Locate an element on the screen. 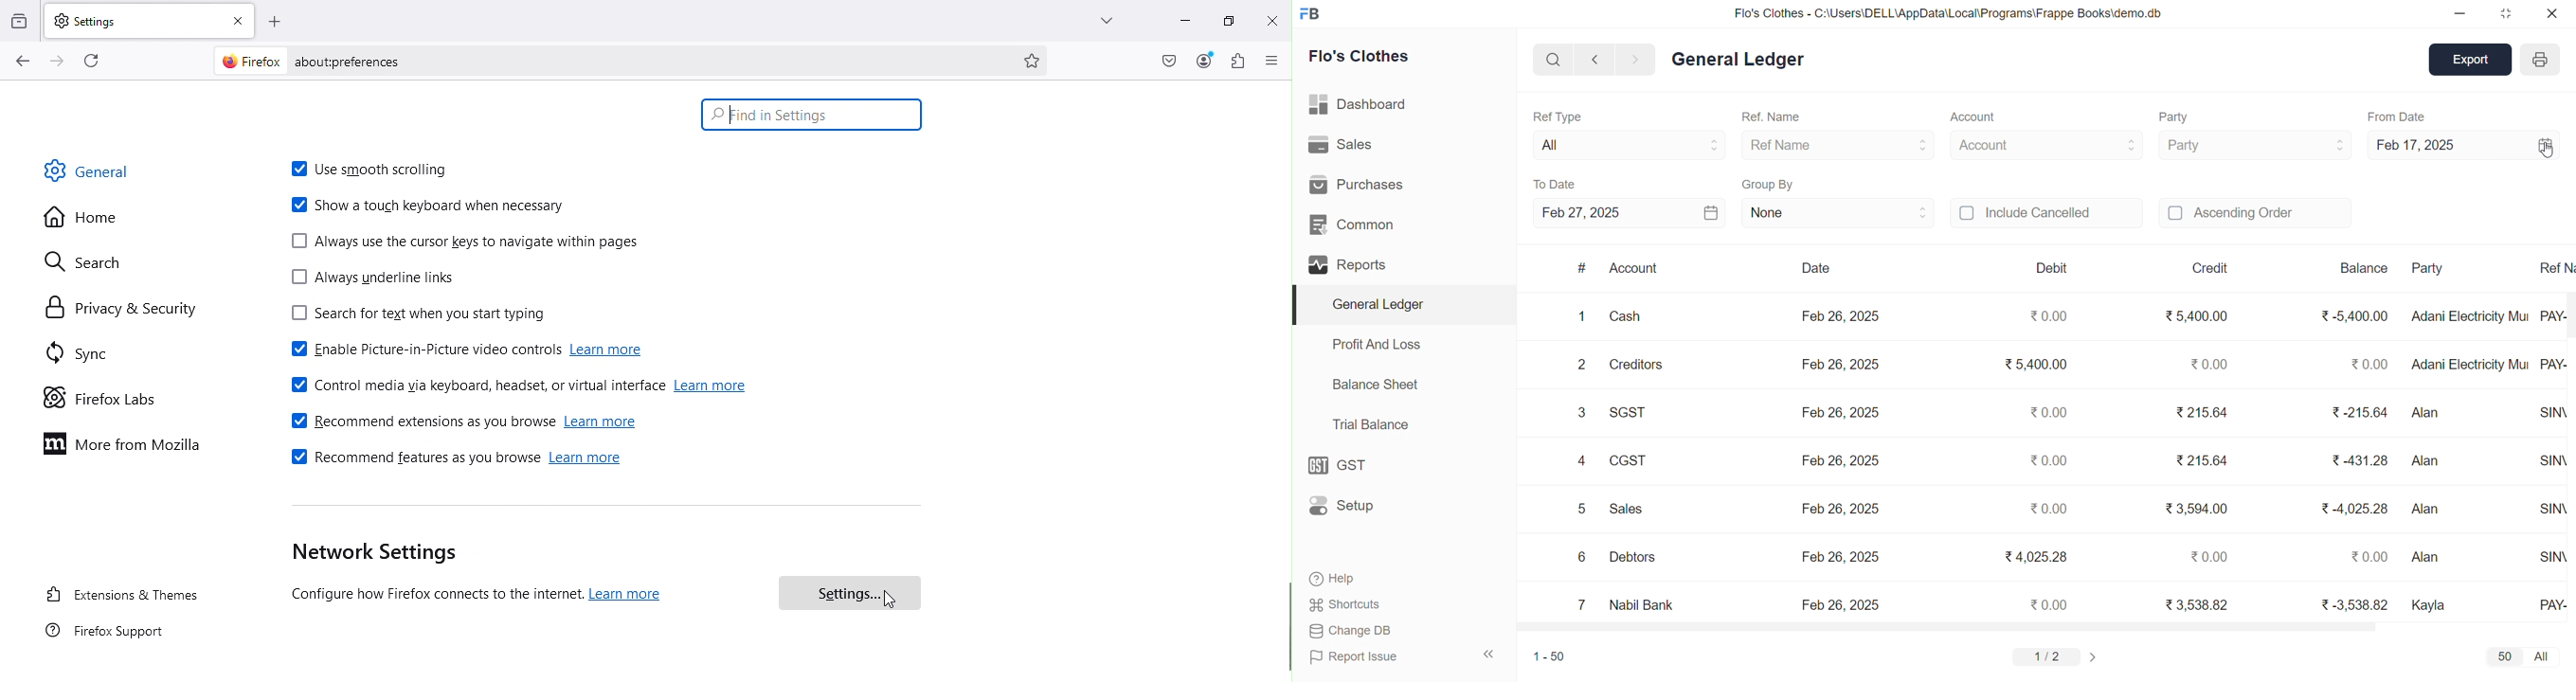 This screenshot has height=700, width=2576. RESIZE is located at coordinates (2503, 13).